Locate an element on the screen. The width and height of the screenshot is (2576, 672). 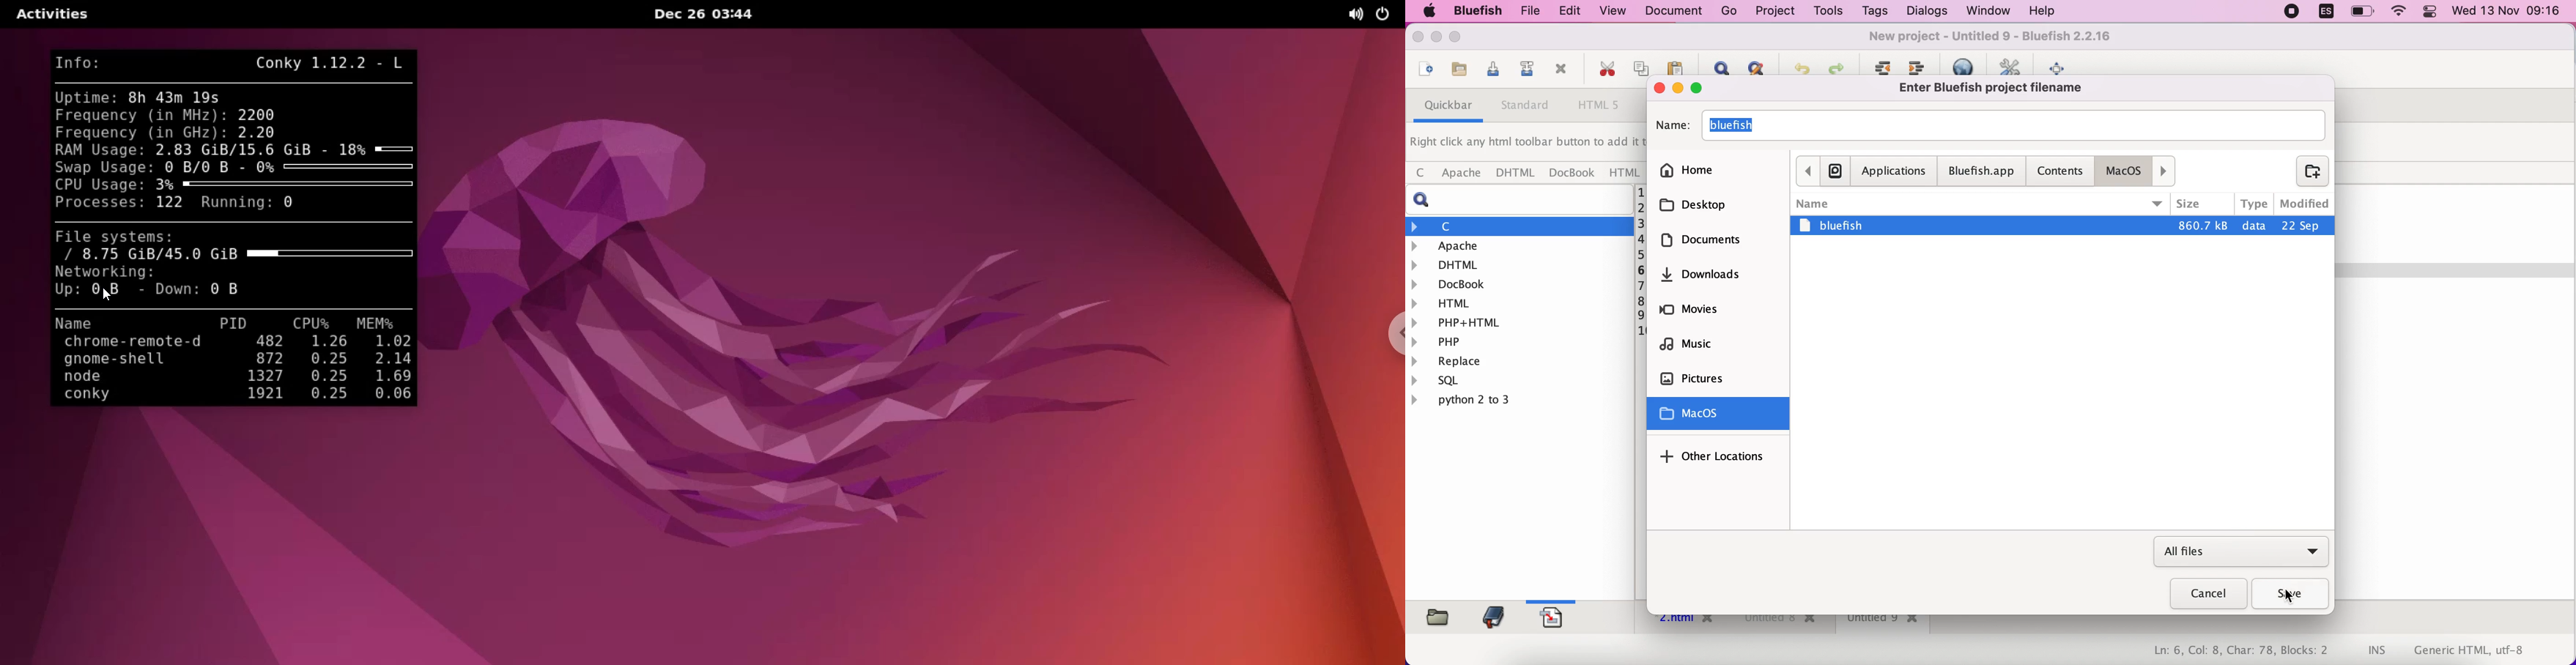
name is located at coordinates (1981, 202).